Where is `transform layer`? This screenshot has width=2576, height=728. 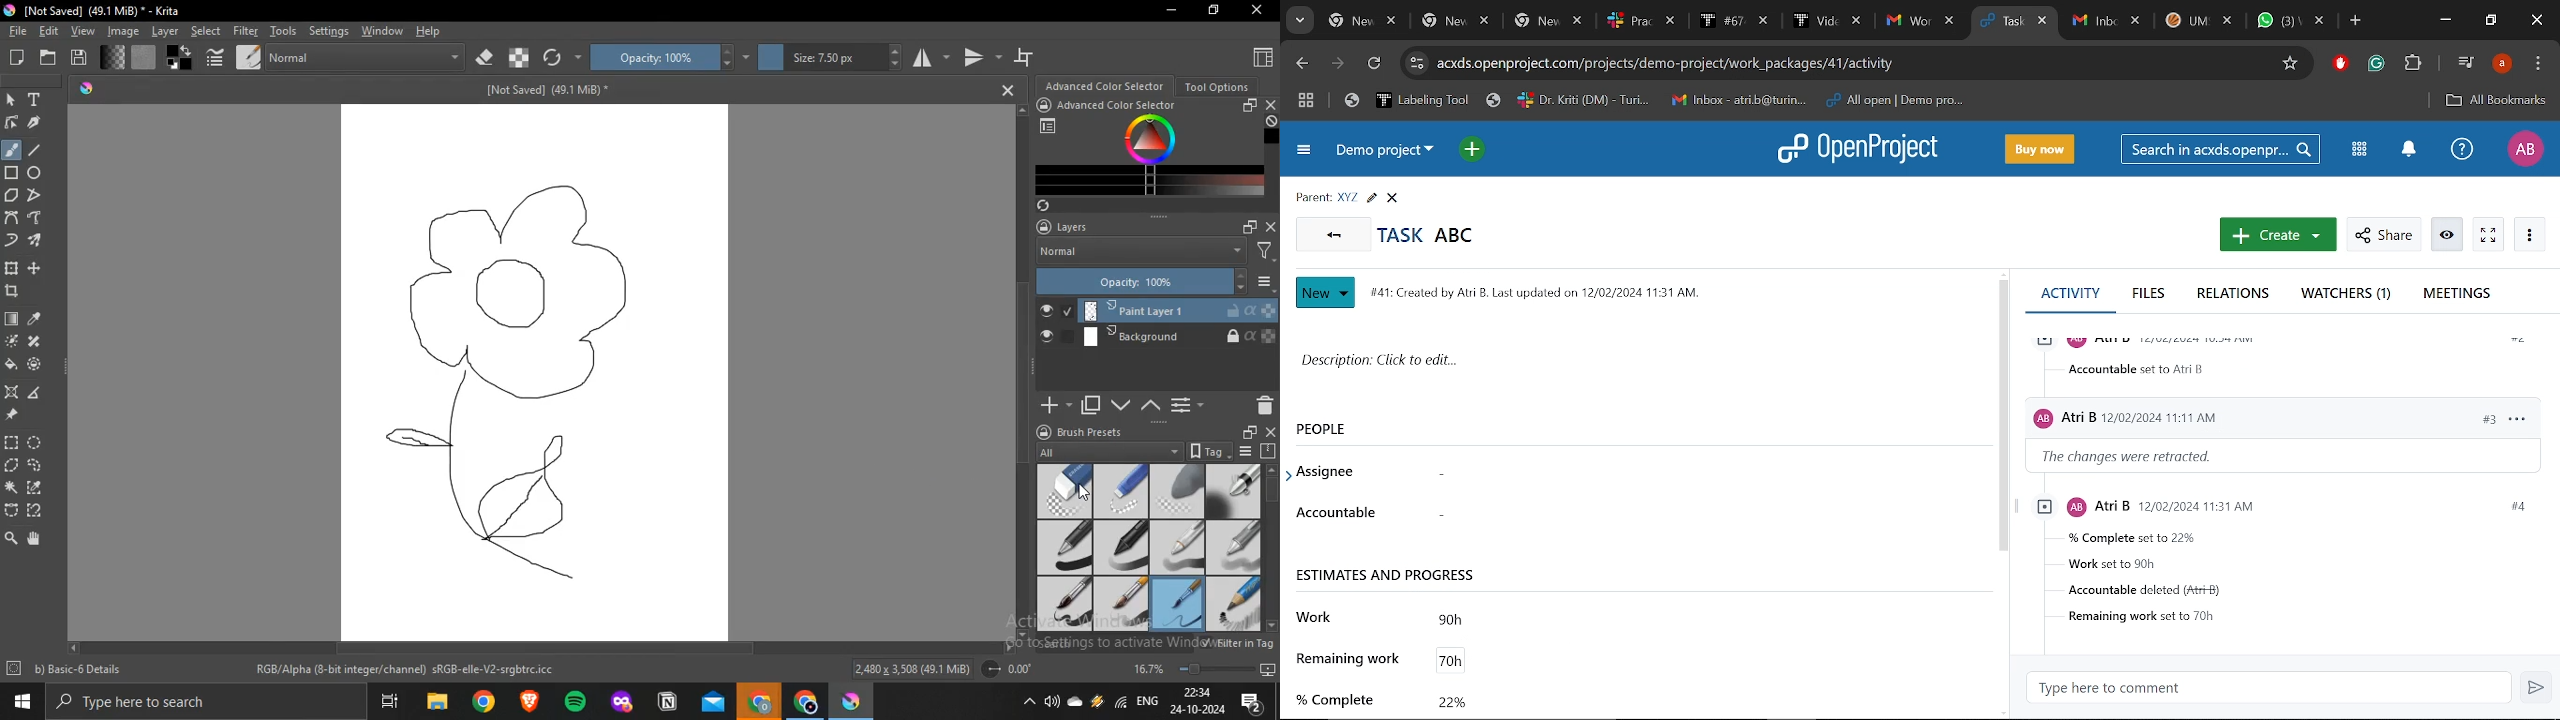
transform layer is located at coordinates (13, 269).